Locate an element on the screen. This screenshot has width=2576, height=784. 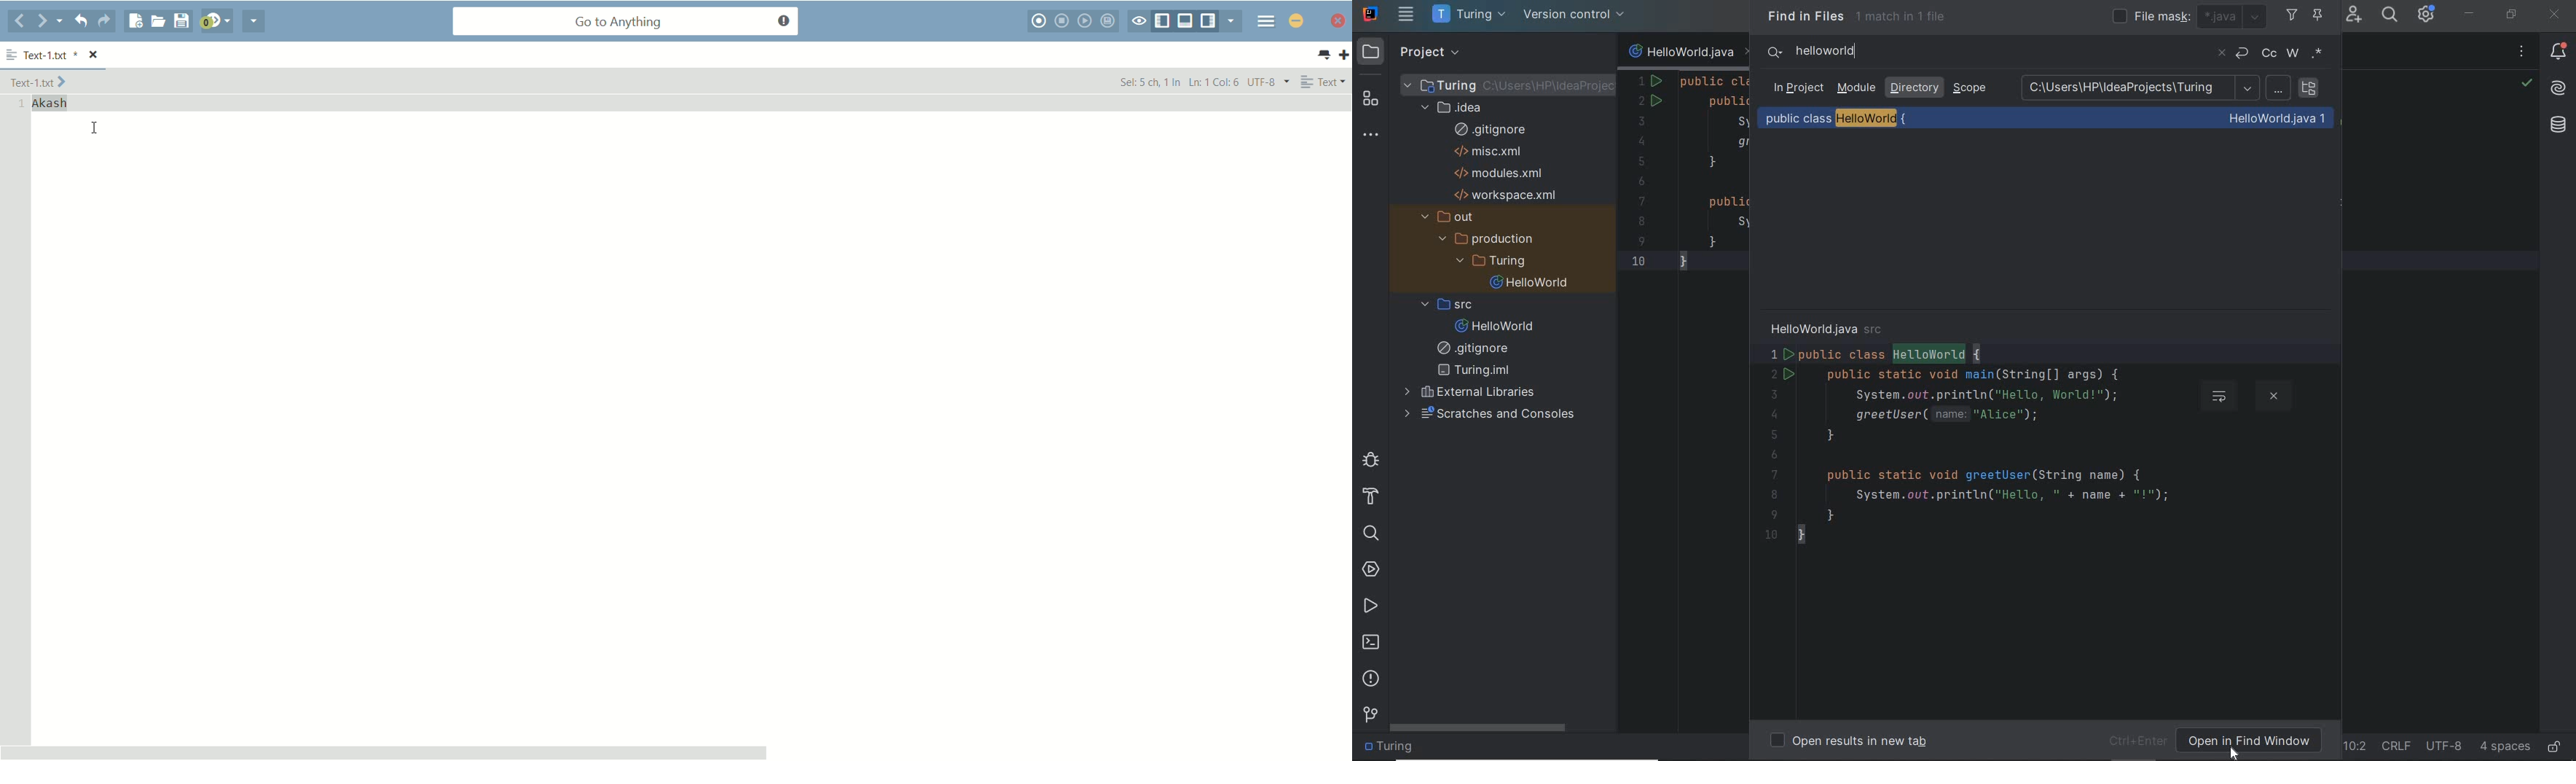
search recursively in subdirectories is located at coordinates (2312, 88).